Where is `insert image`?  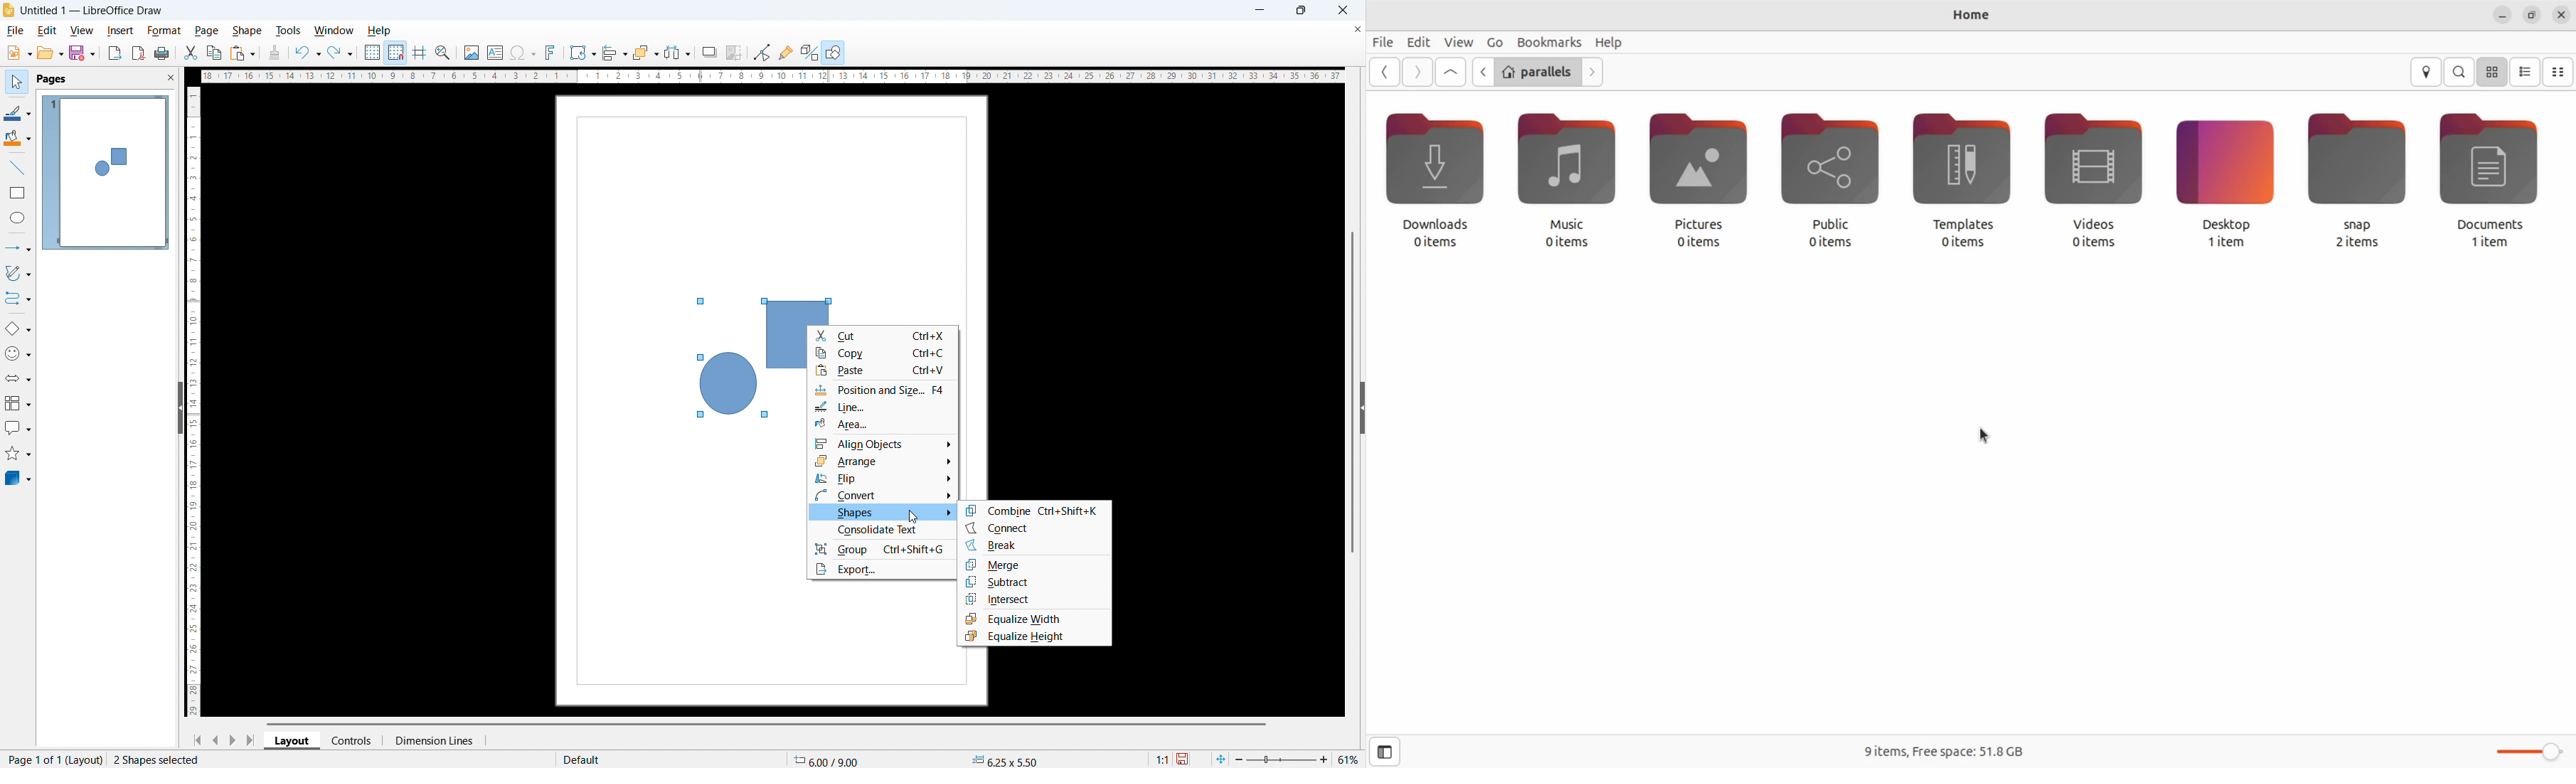 insert image is located at coordinates (472, 53).